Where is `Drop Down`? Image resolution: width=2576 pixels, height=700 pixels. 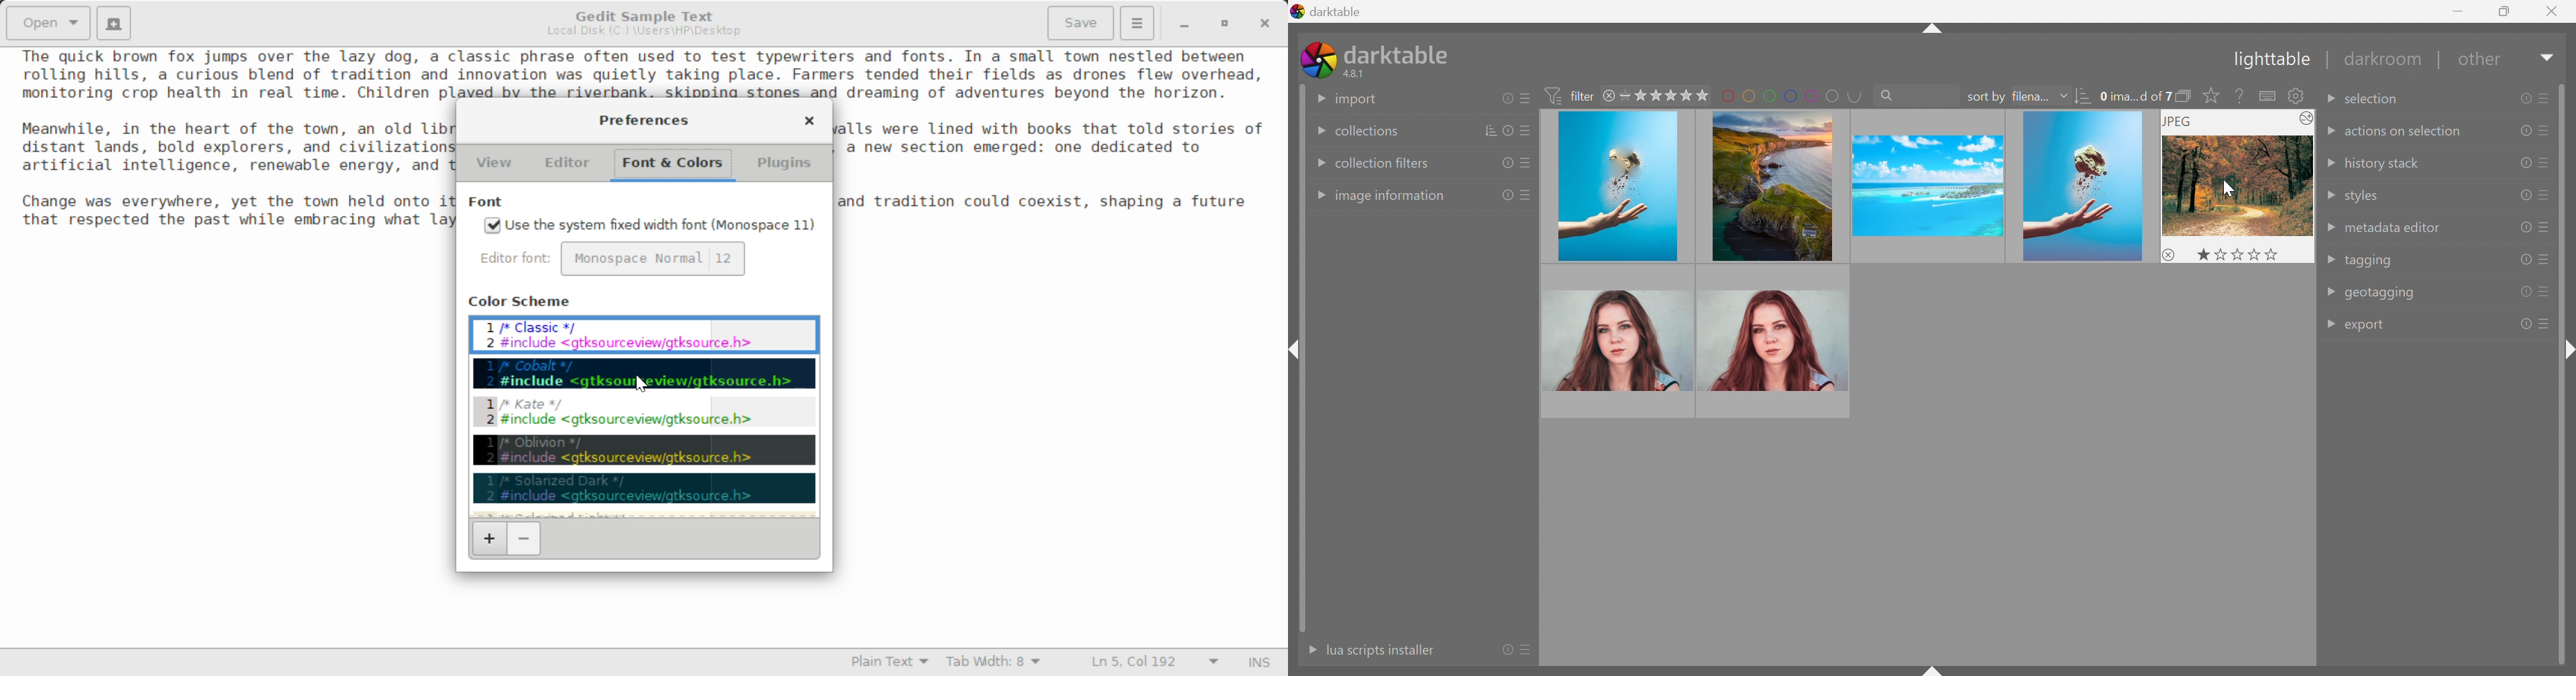 Drop Down is located at coordinates (2063, 95).